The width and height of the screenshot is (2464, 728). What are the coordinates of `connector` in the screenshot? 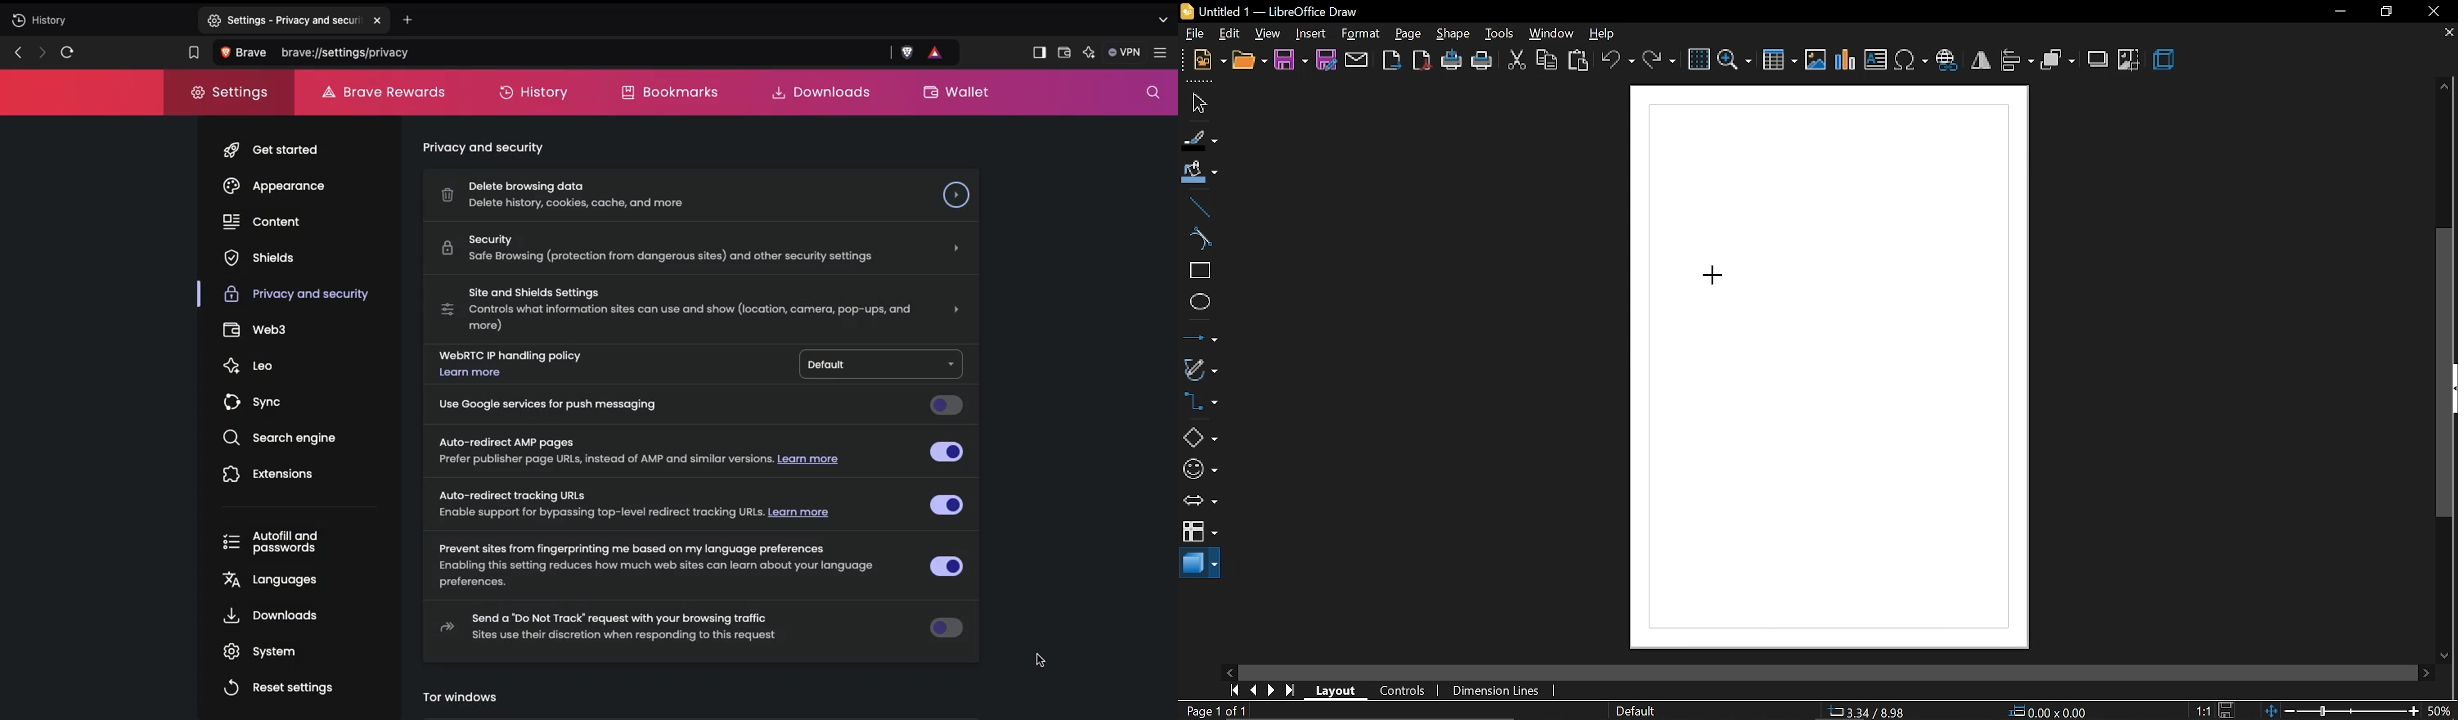 It's located at (1201, 404).